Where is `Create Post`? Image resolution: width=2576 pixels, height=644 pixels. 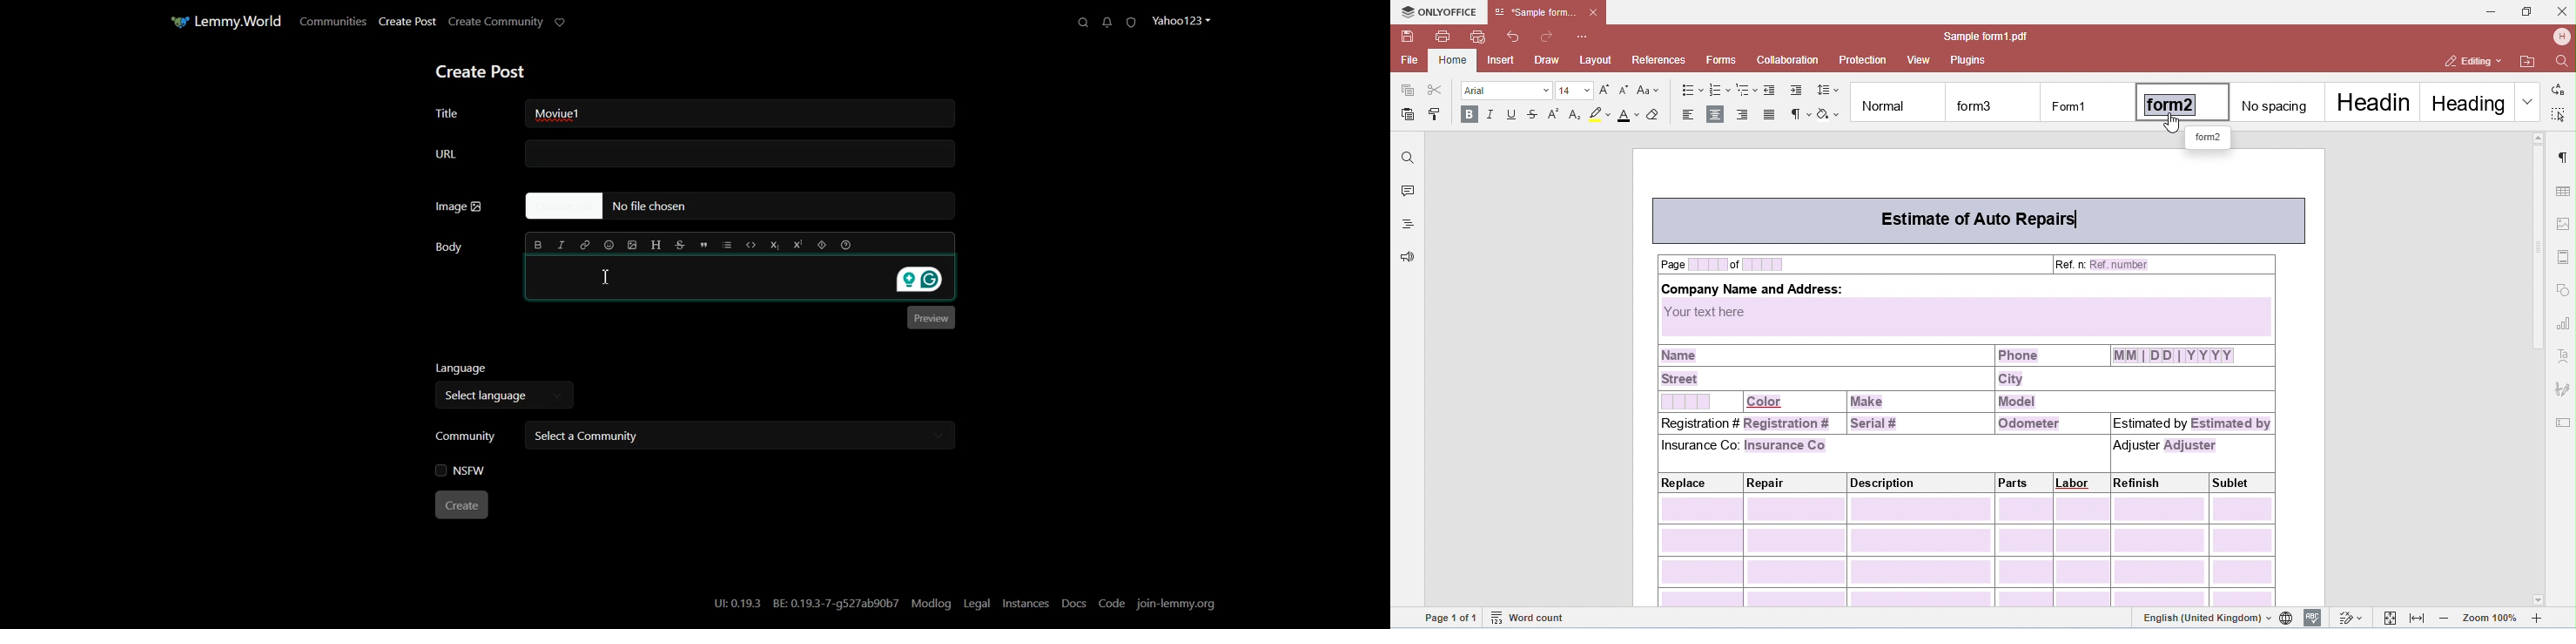
Create Post is located at coordinates (480, 72).